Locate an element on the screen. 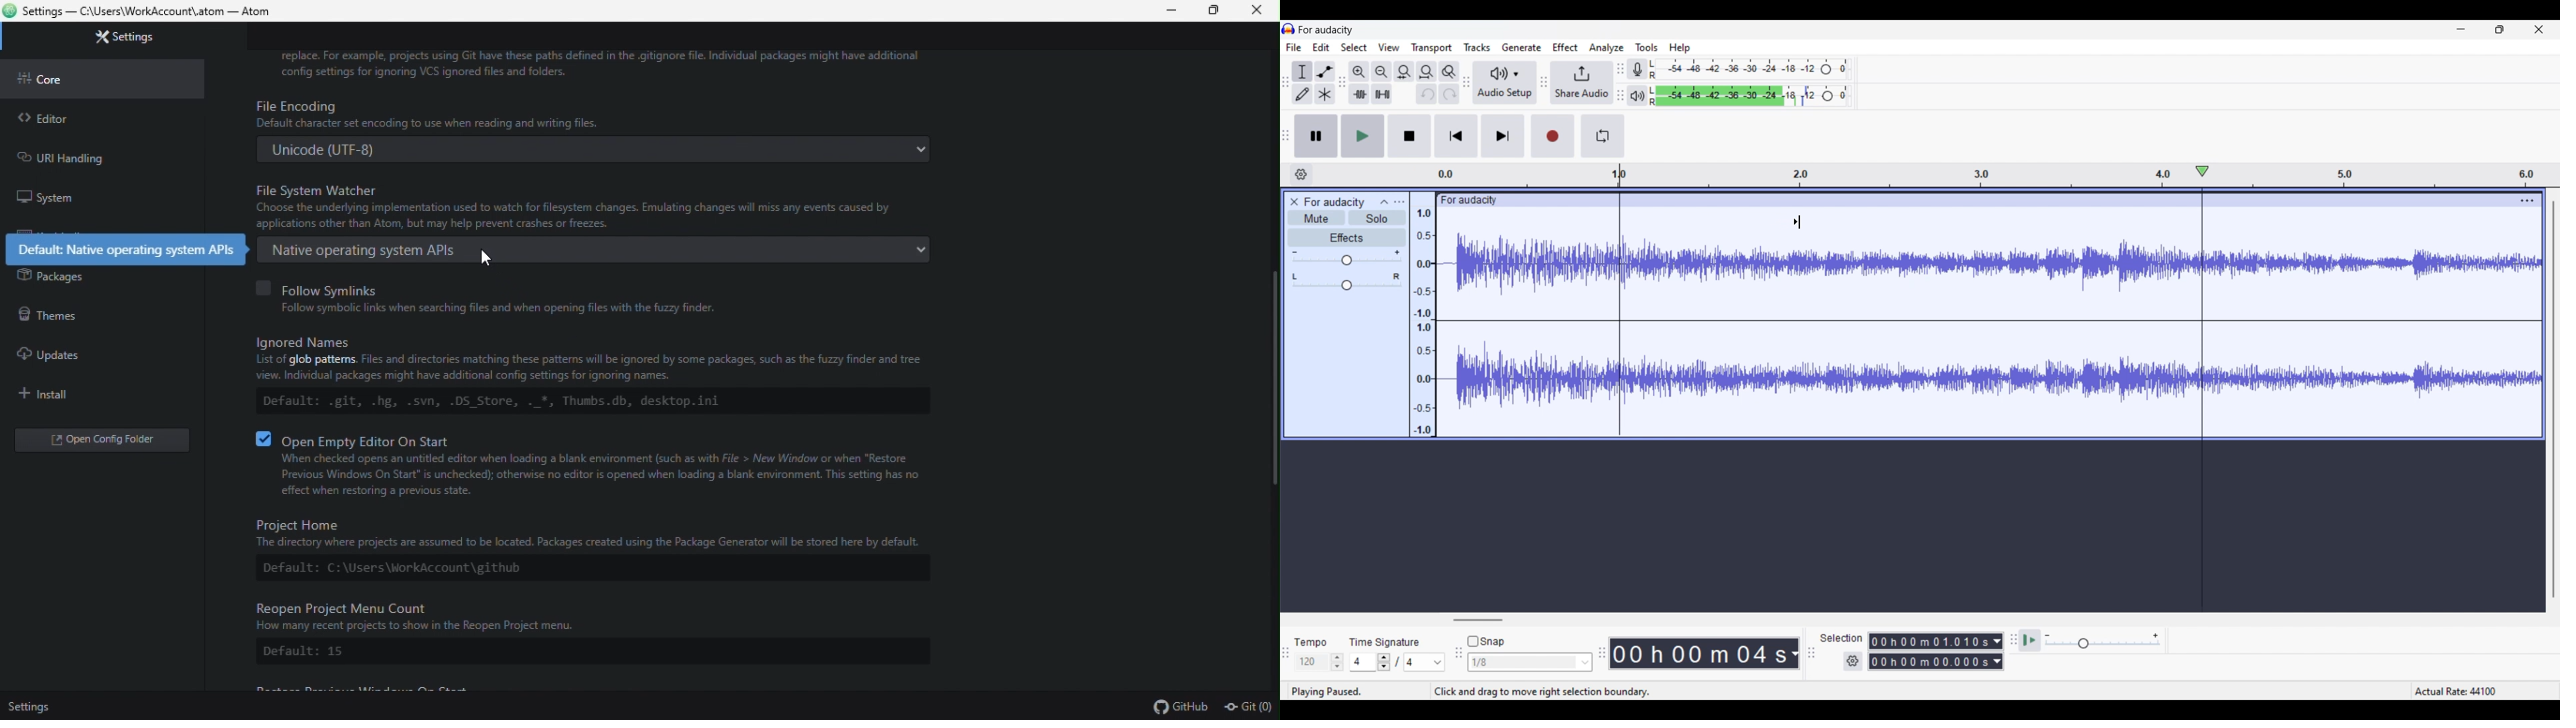 The image size is (2576, 728). Enable looping is located at coordinates (1603, 136).